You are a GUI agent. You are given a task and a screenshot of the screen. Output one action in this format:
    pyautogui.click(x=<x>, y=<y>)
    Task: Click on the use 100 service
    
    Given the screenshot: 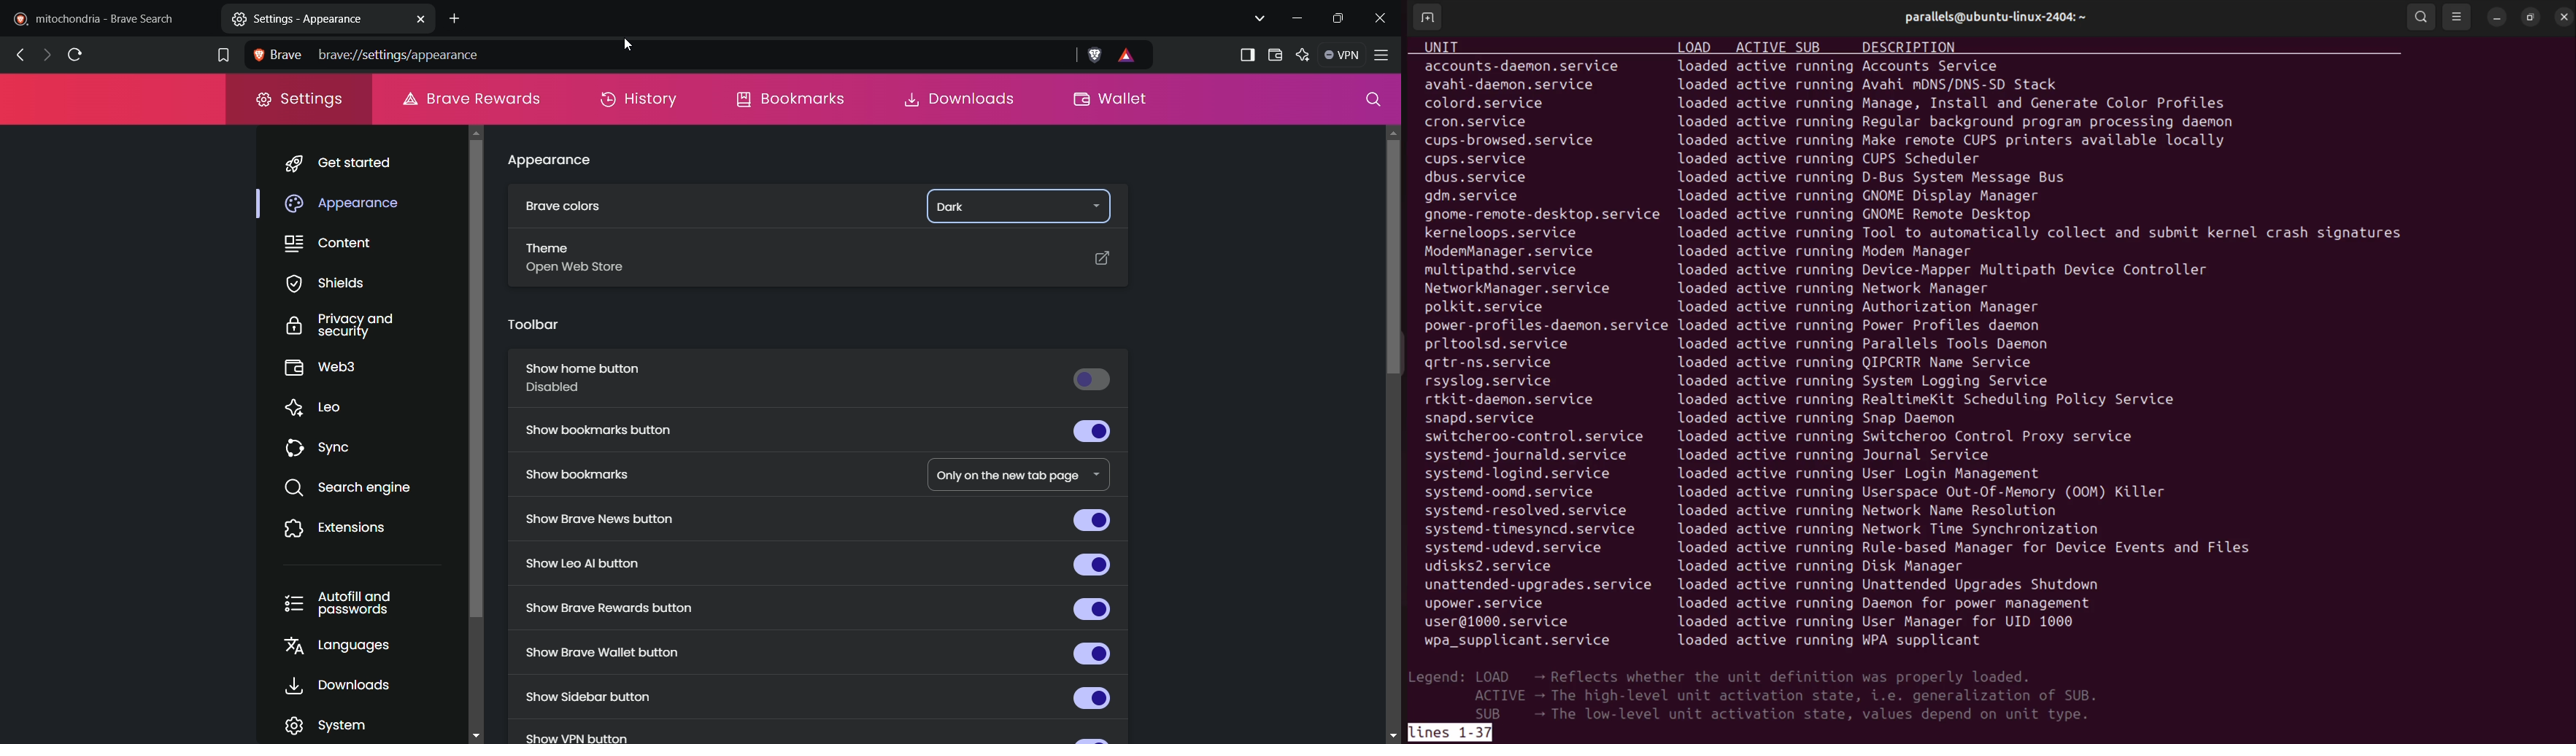 What is the action you would take?
    pyautogui.click(x=1514, y=620)
    